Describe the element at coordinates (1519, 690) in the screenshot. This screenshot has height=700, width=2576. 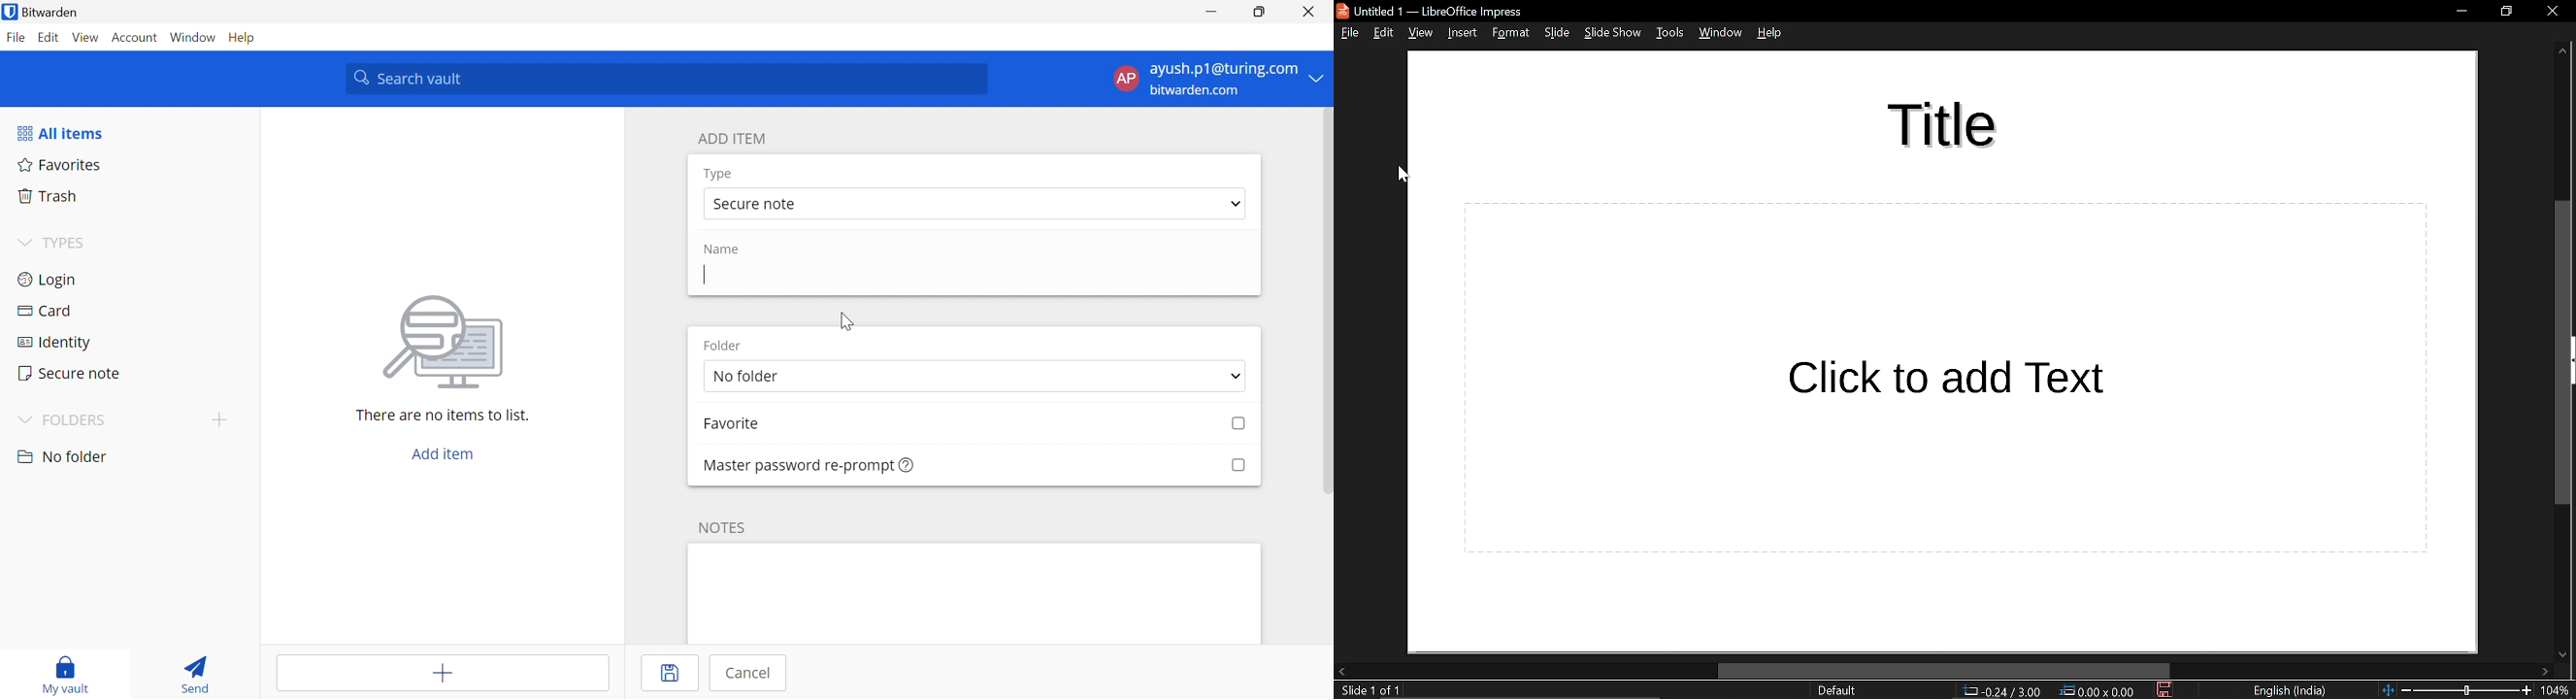
I see `text: edit paragraph 1, row 1, column 6` at that location.